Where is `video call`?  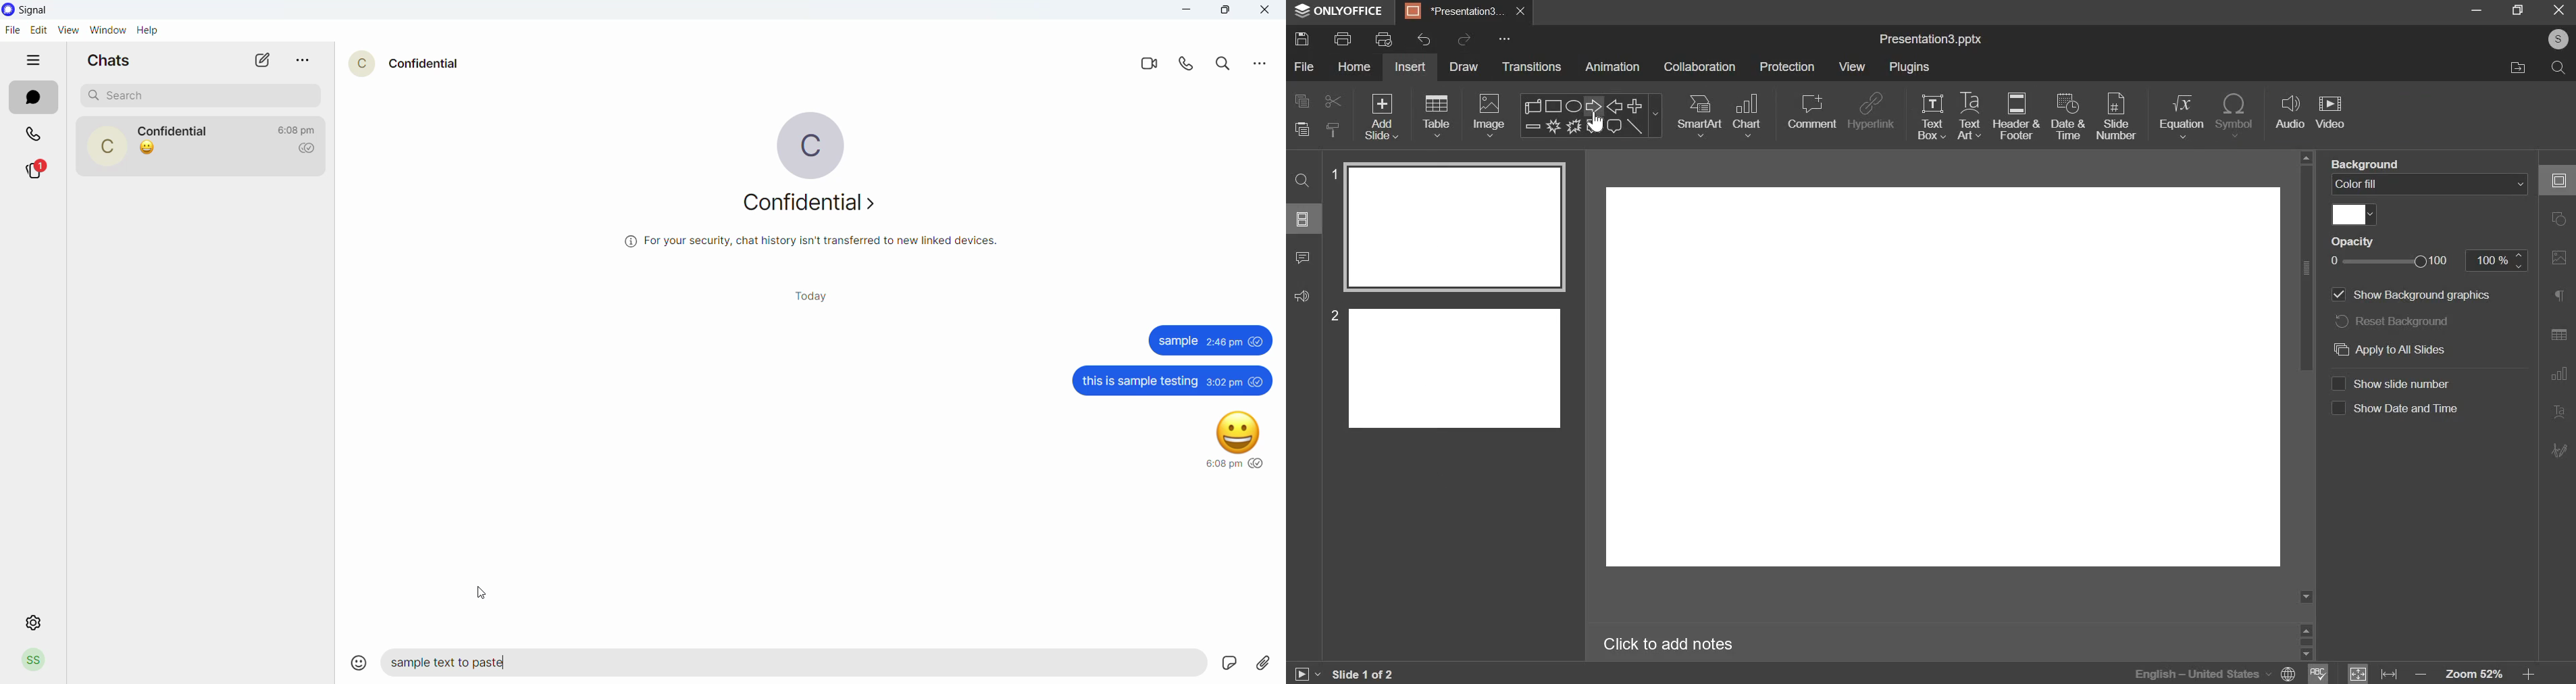
video call is located at coordinates (1155, 66).